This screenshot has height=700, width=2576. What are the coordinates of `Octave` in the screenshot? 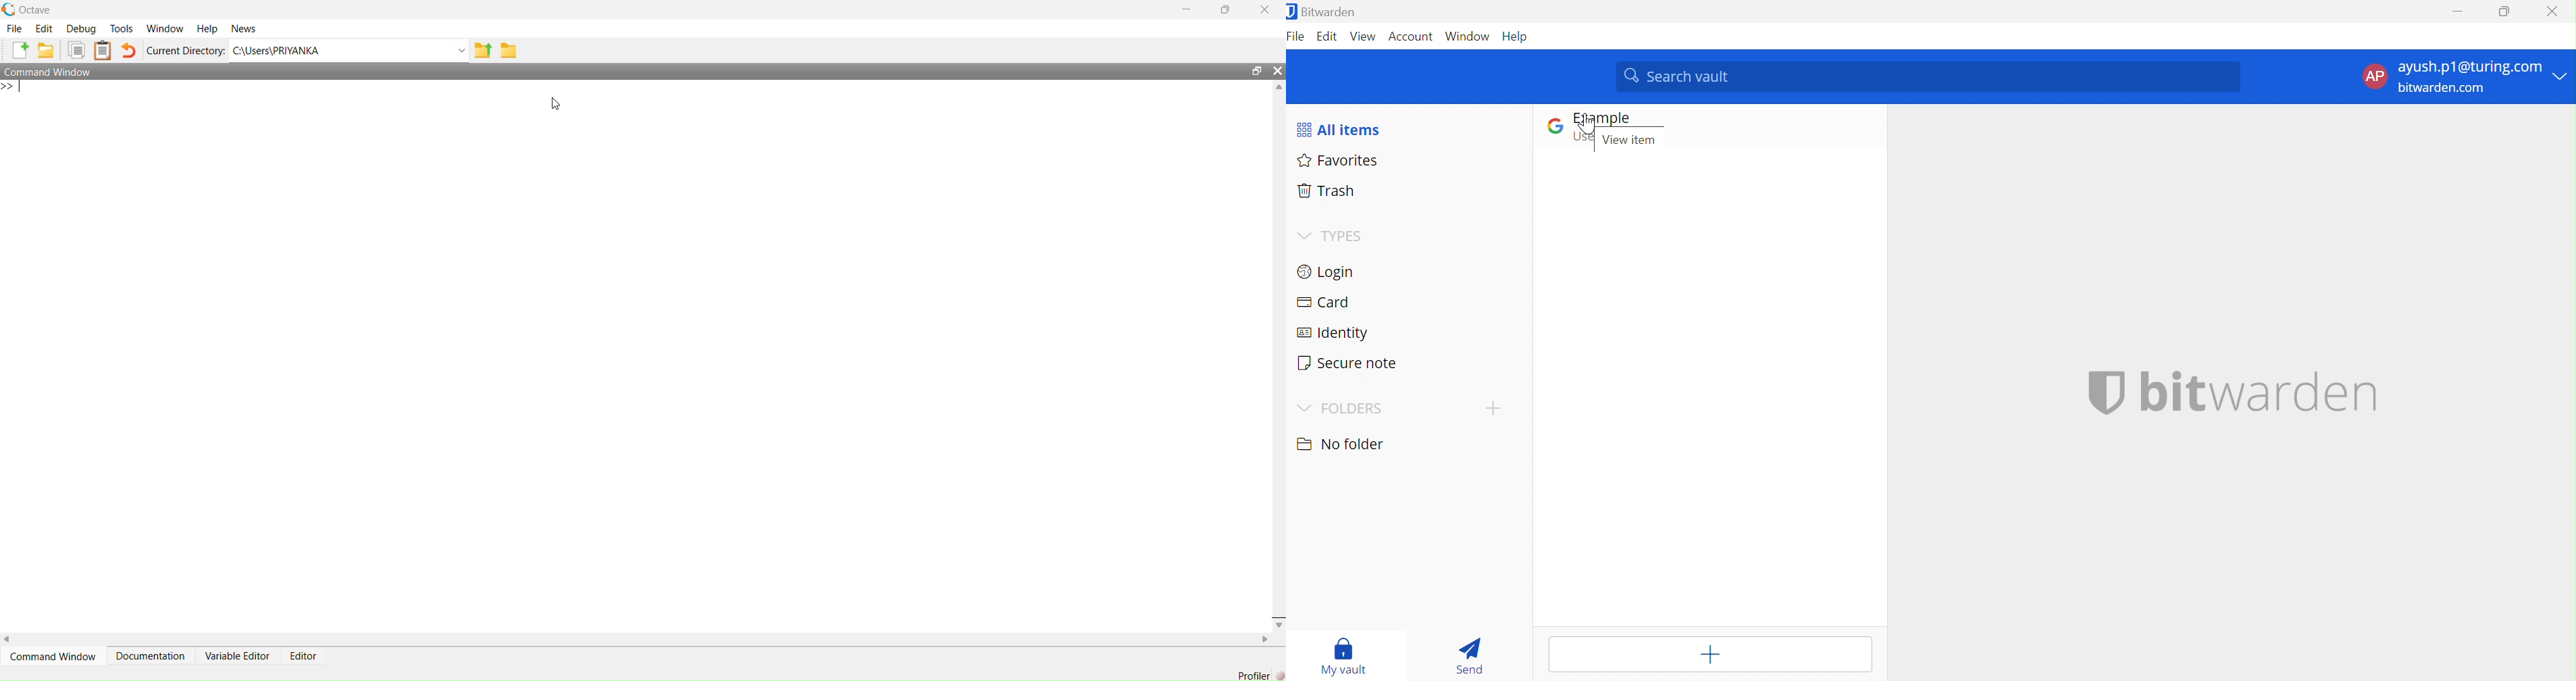 It's located at (31, 9).